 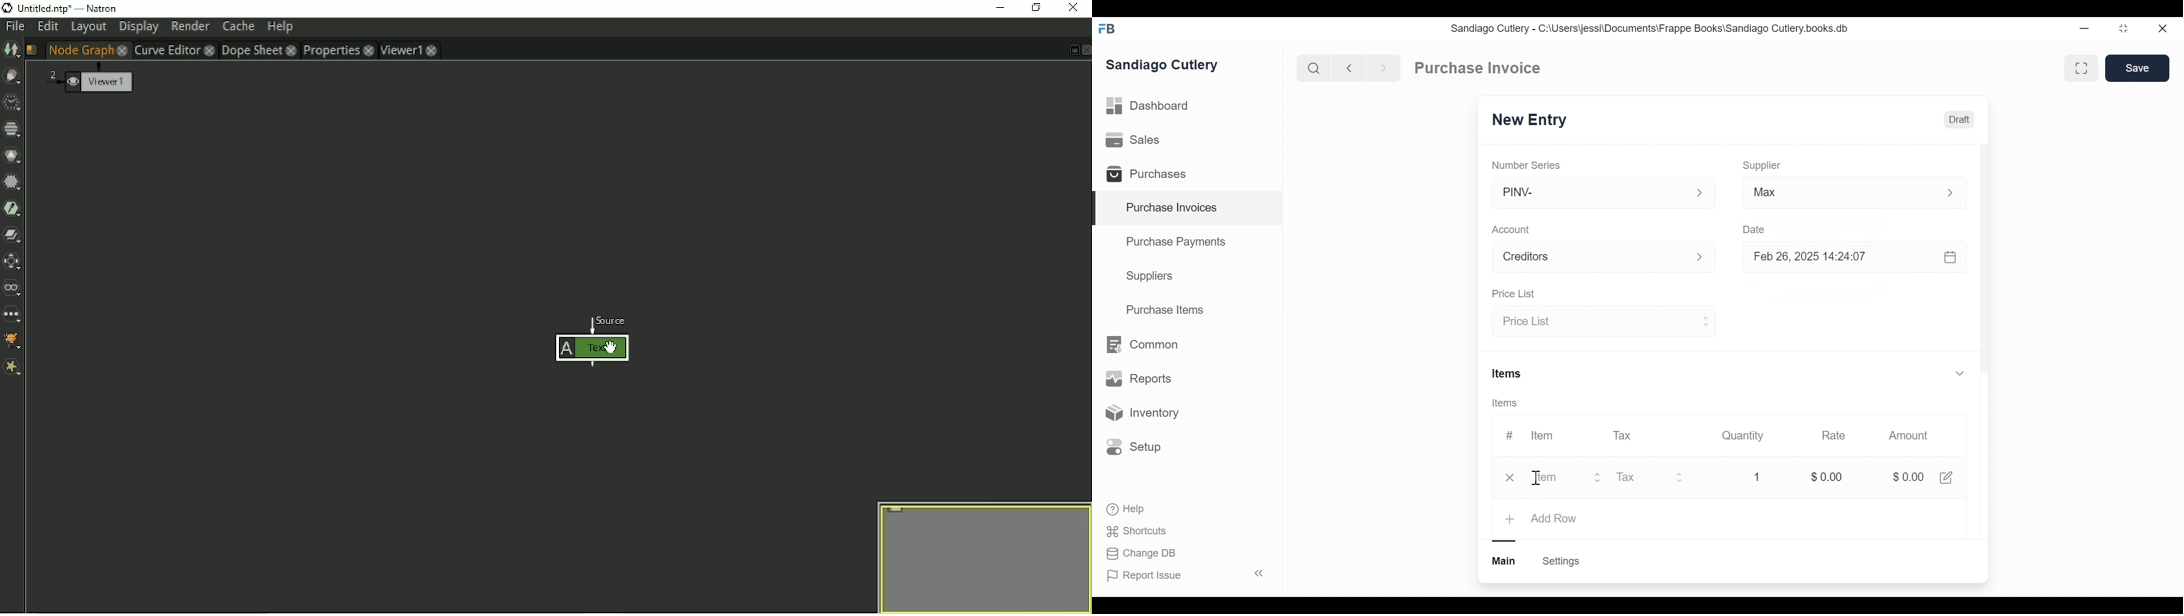 I want to click on Sales, so click(x=1135, y=140).